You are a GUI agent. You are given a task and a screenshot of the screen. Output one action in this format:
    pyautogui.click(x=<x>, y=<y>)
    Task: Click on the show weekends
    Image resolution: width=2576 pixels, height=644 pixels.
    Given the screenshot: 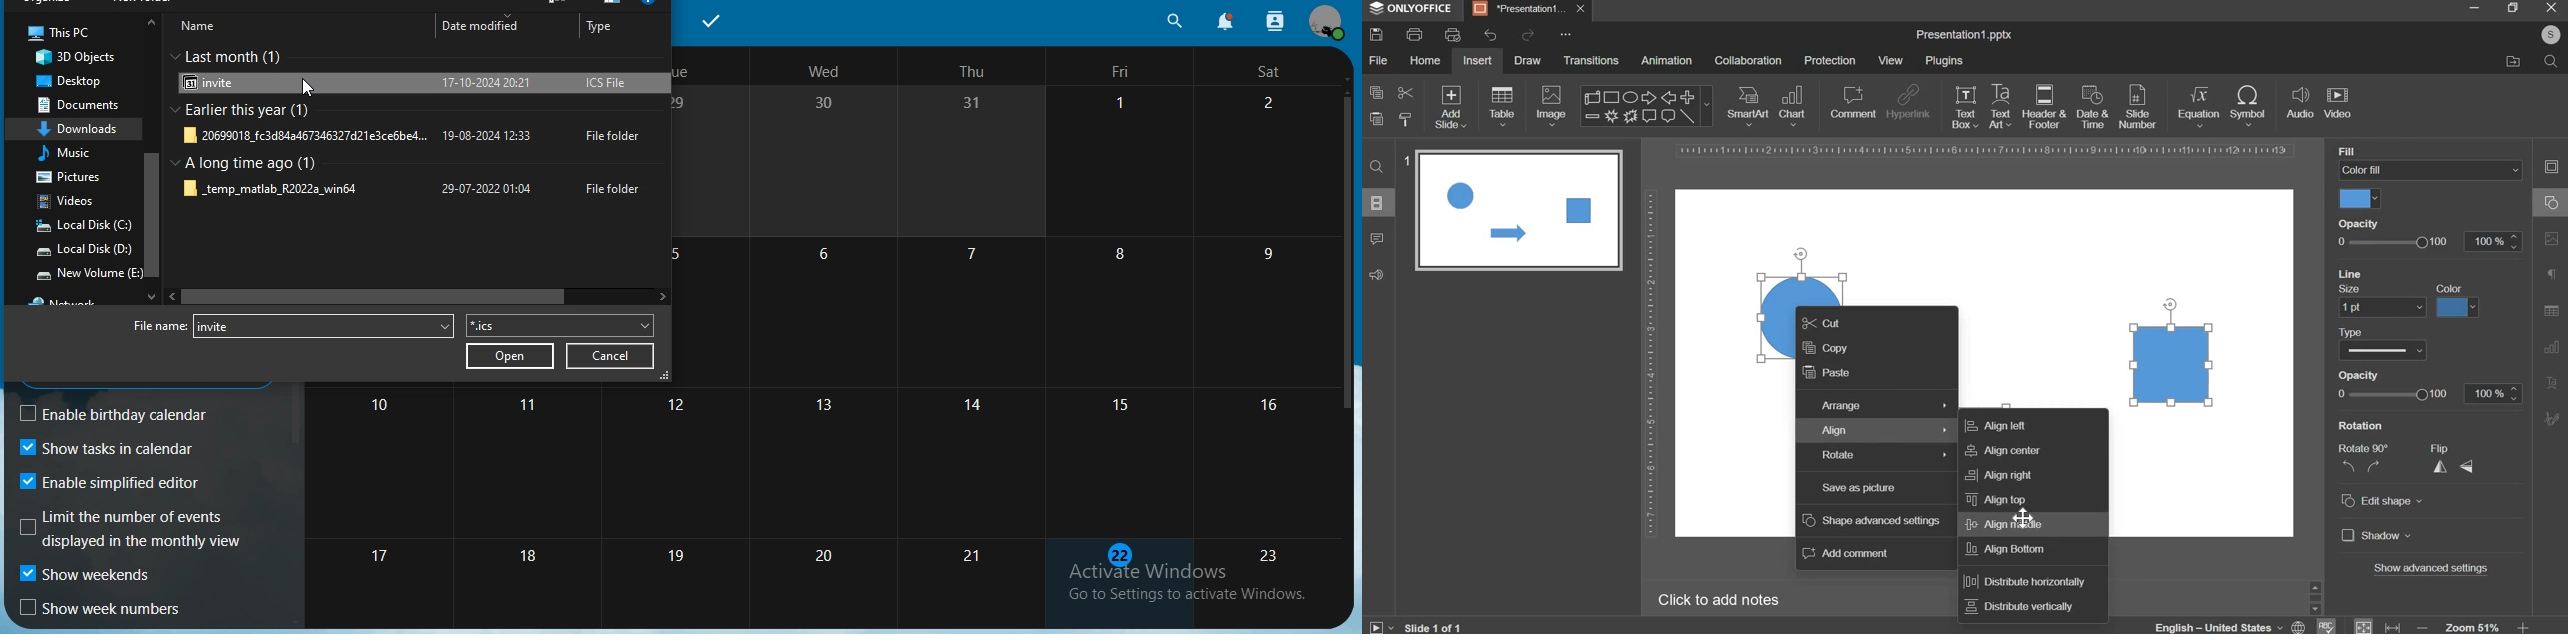 What is the action you would take?
    pyautogui.click(x=88, y=577)
    